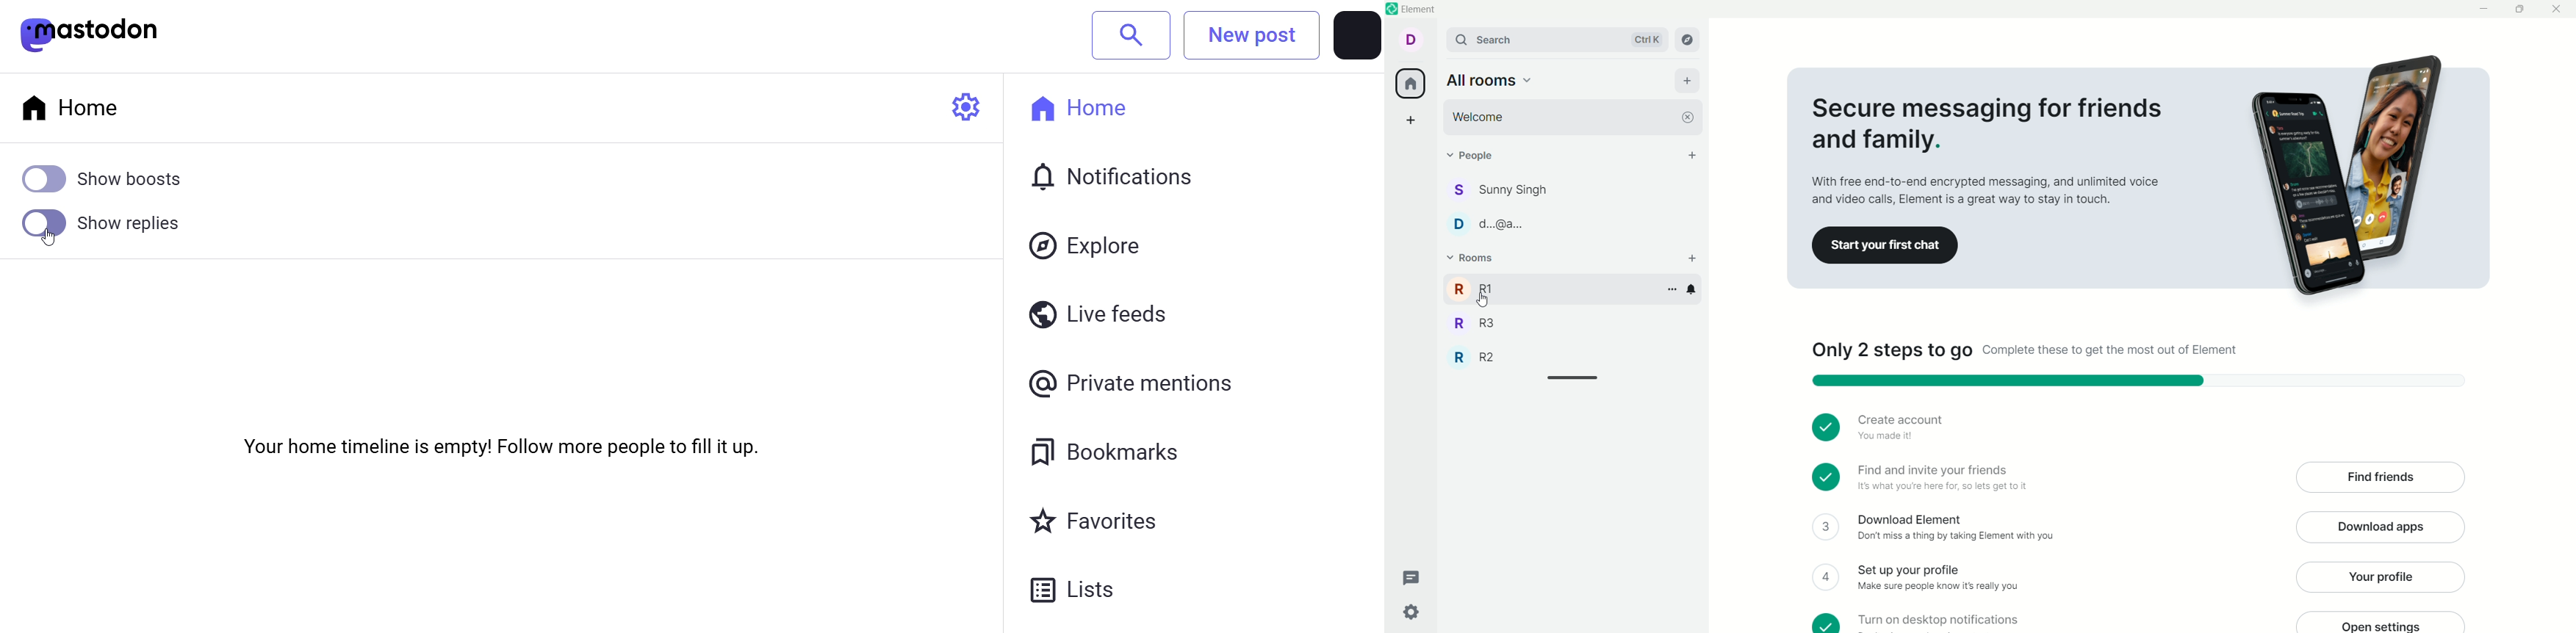 This screenshot has width=2576, height=644. I want to click on Phone image on banner, so click(2345, 174).